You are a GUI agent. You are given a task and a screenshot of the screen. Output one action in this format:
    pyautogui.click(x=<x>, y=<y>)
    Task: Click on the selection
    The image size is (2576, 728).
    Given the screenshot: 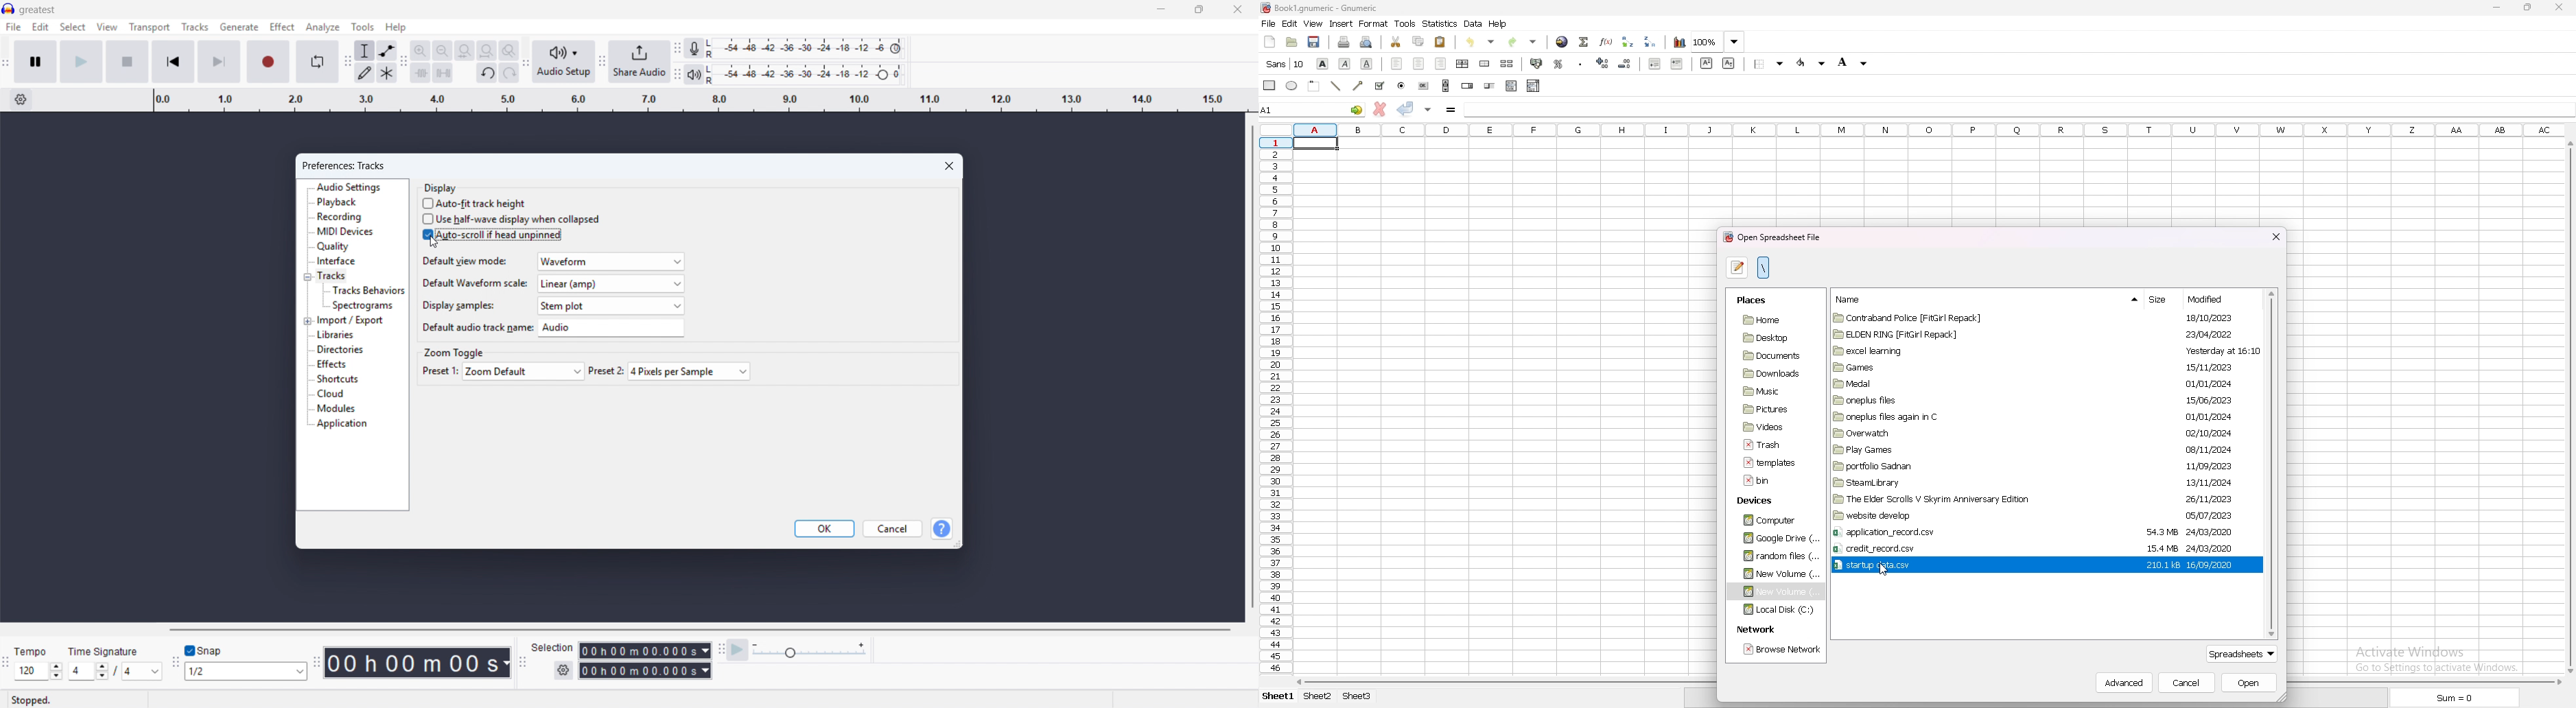 What is the action you would take?
    pyautogui.click(x=553, y=648)
    